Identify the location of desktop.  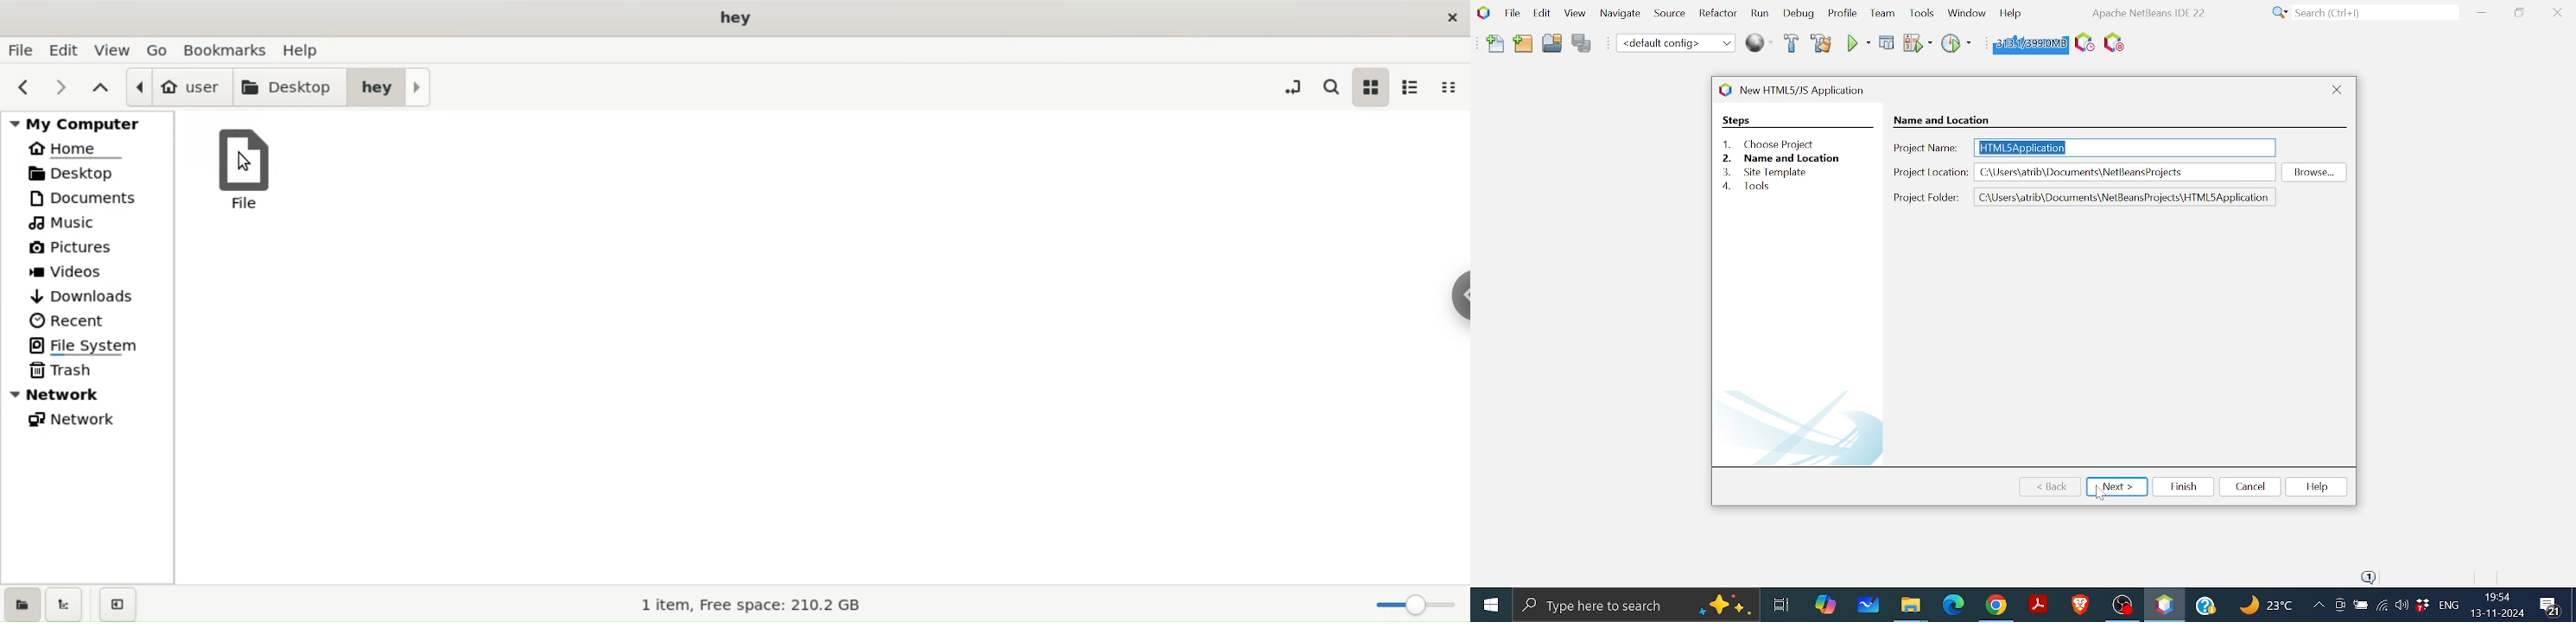
(290, 84).